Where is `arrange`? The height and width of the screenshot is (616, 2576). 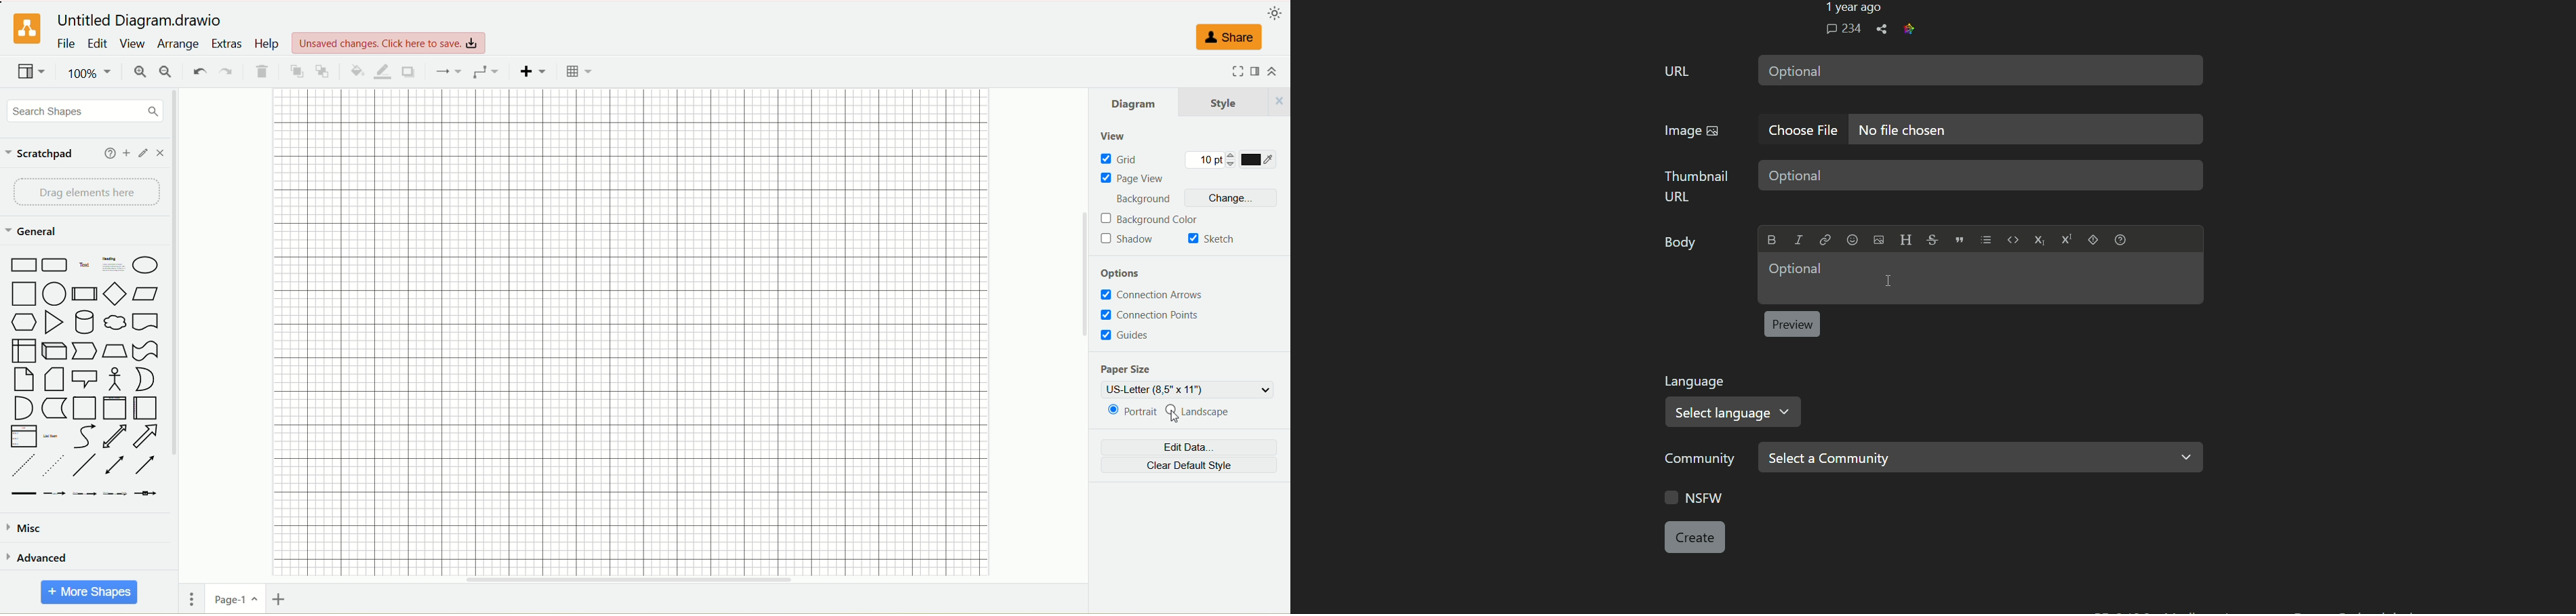 arrange is located at coordinates (176, 44).